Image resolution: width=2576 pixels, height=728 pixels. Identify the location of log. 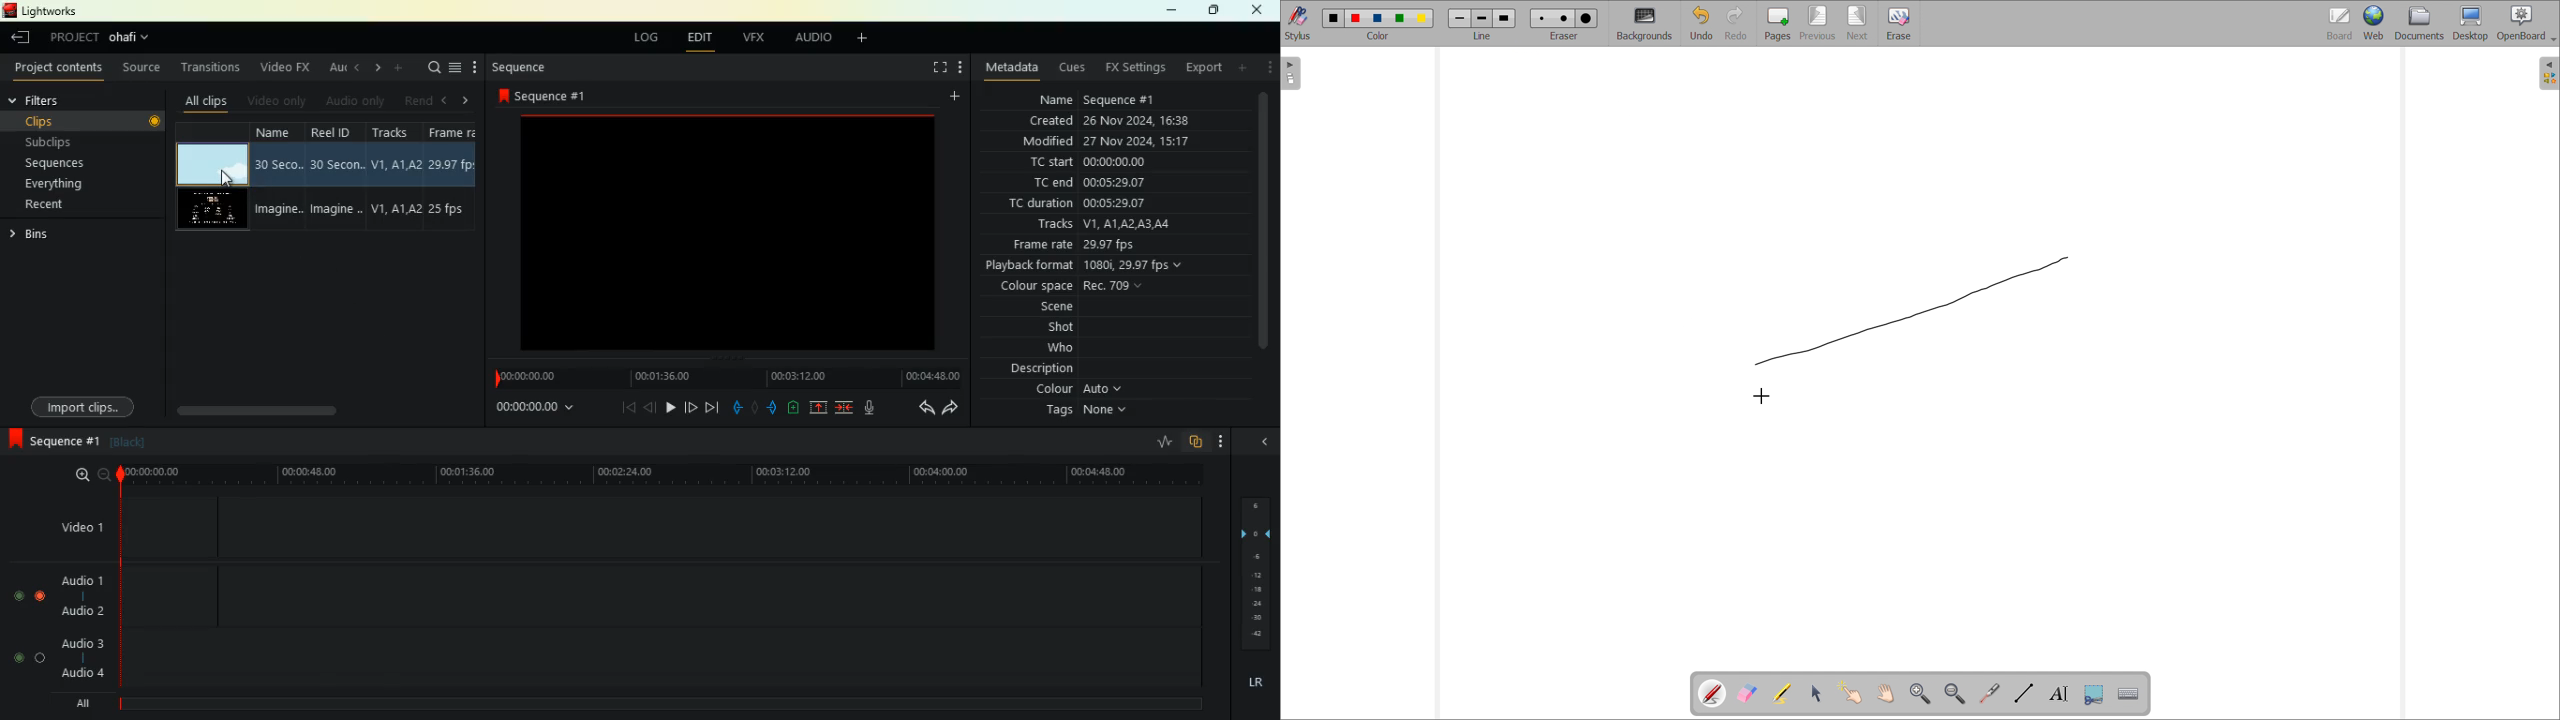
(649, 38).